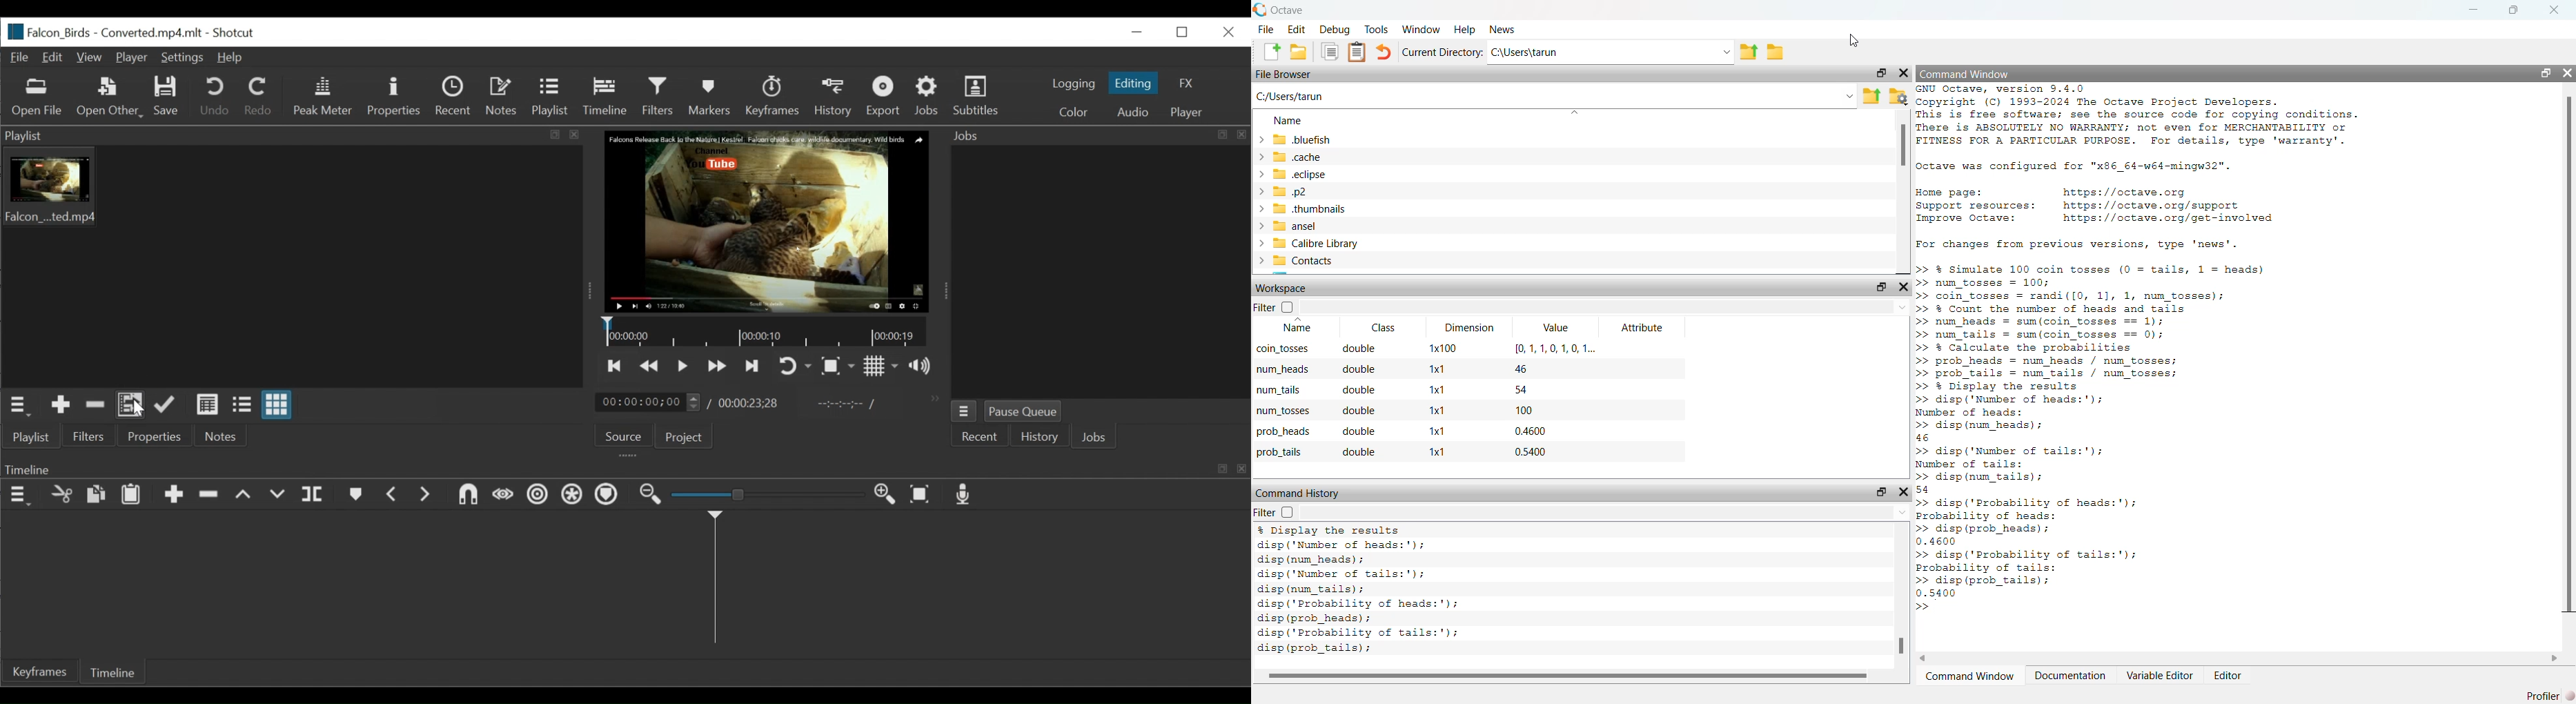 This screenshot has height=728, width=2576. What do you see at coordinates (1041, 438) in the screenshot?
I see `History` at bounding box center [1041, 438].